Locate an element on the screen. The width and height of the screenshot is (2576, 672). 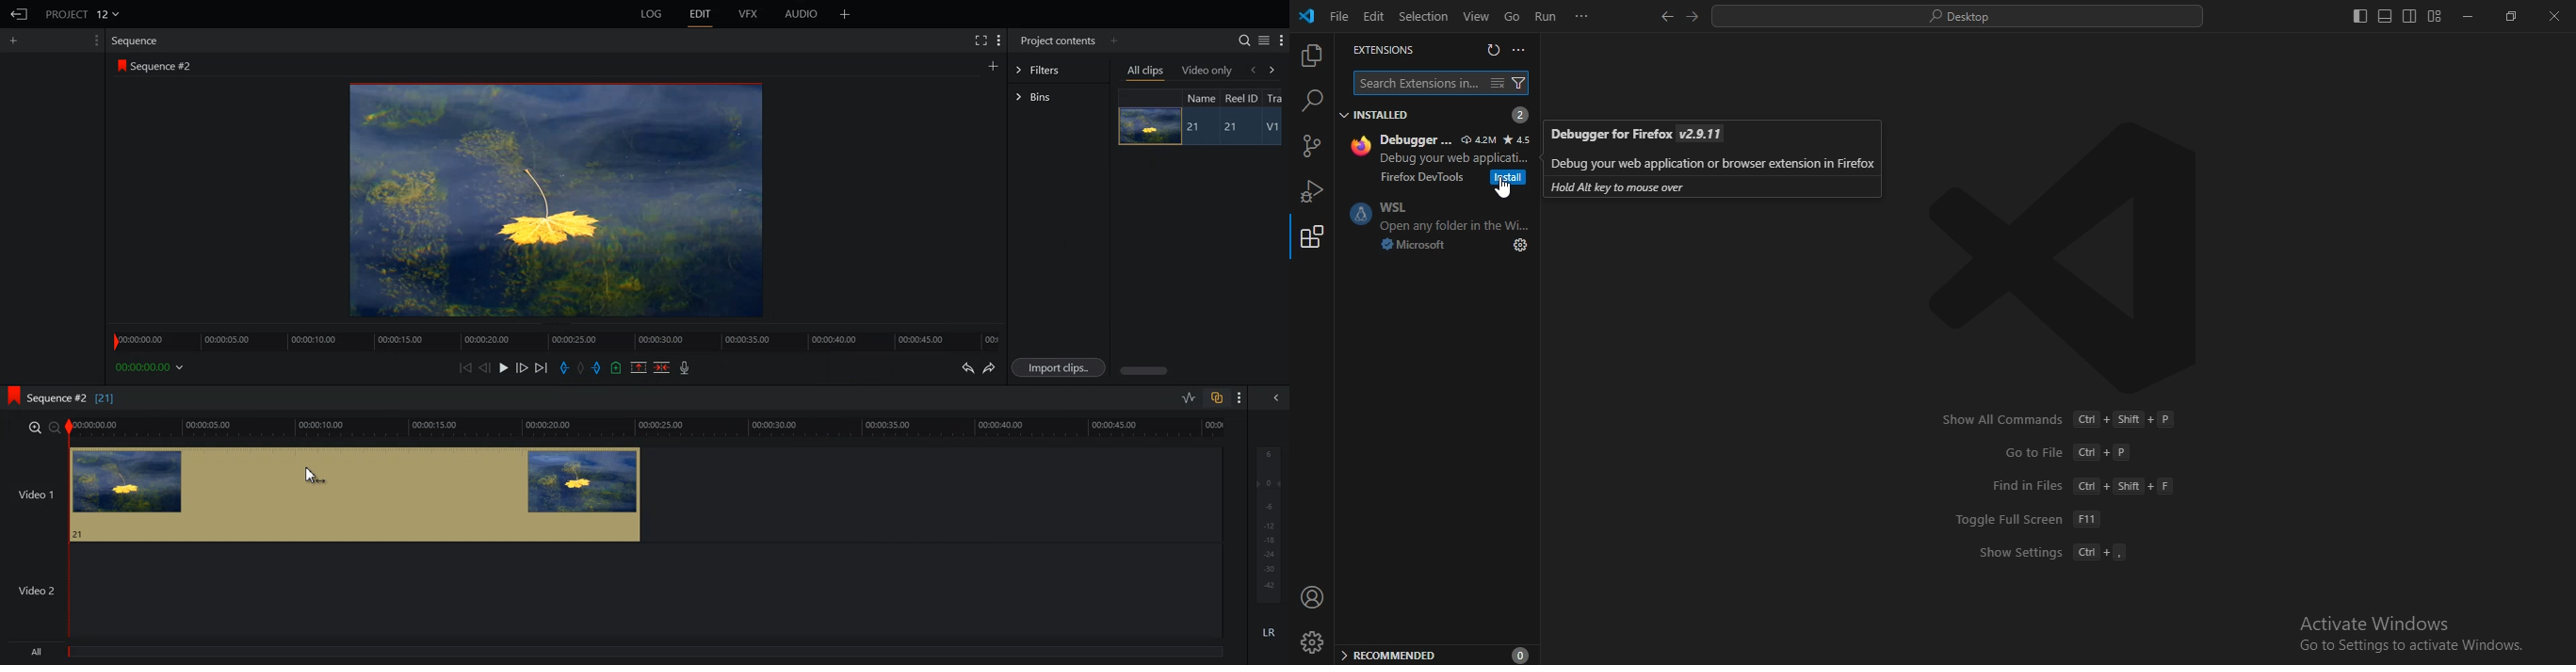
Nurse one frame forward is located at coordinates (523, 367).